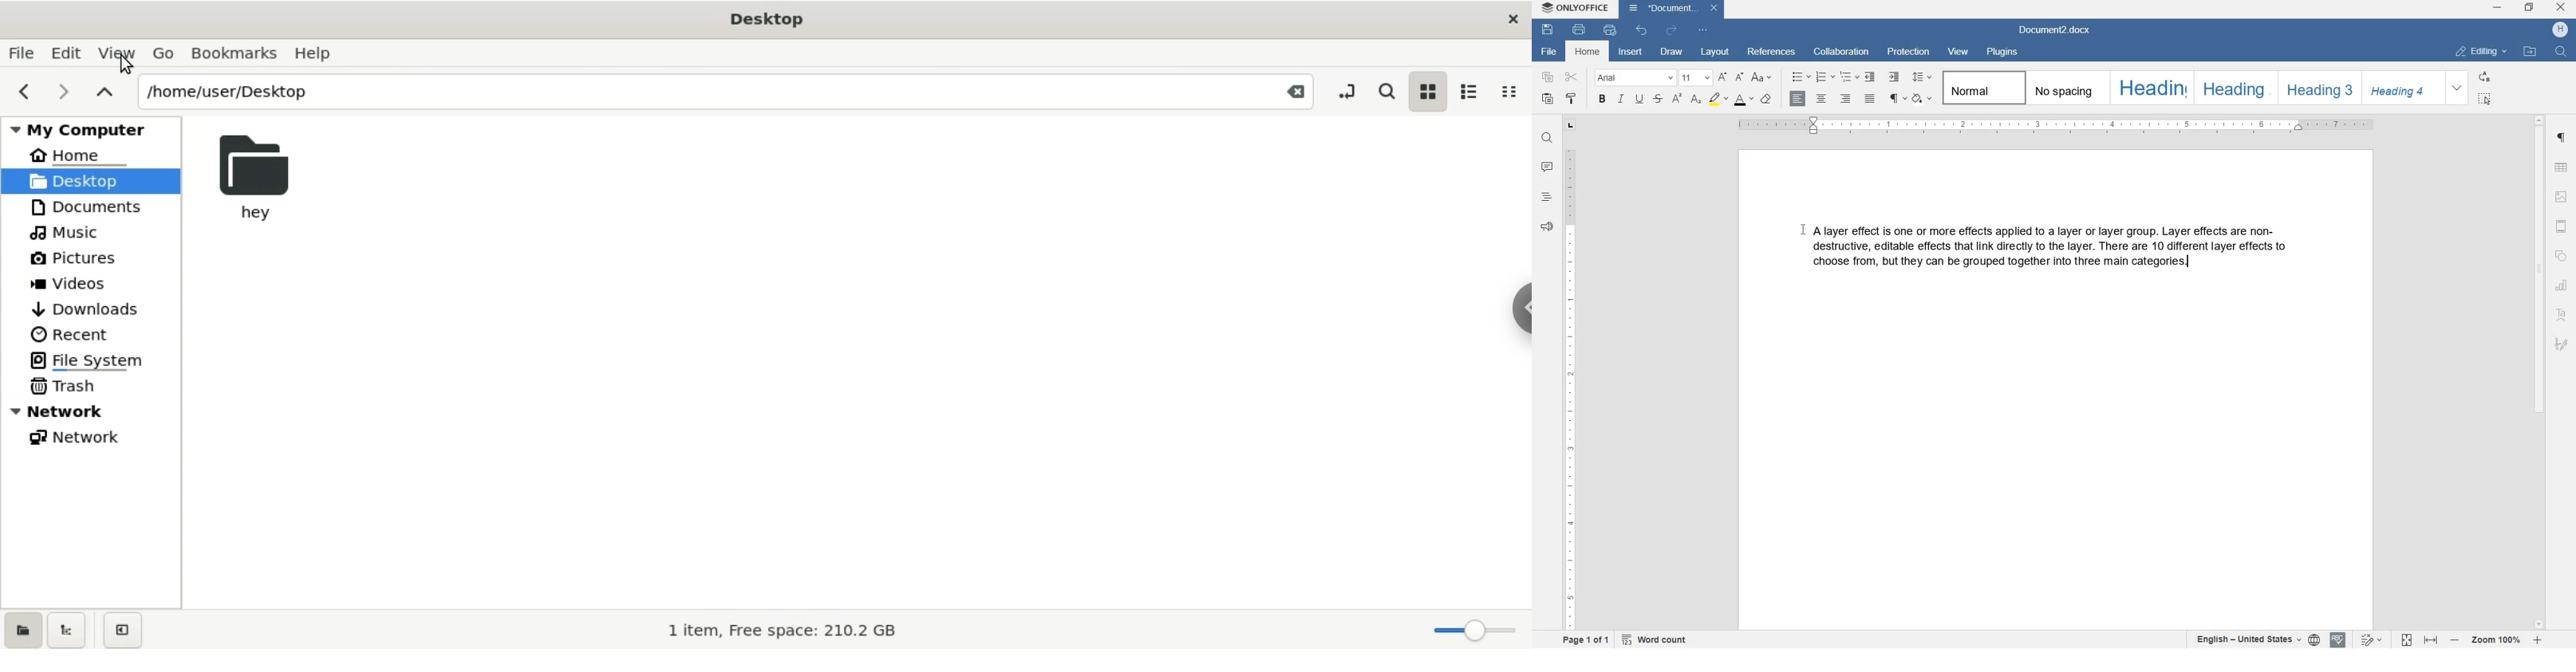 The image size is (2576, 672). Describe the element at coordinates (1696, 100) in the screenshot. I see `subscript` at that location.